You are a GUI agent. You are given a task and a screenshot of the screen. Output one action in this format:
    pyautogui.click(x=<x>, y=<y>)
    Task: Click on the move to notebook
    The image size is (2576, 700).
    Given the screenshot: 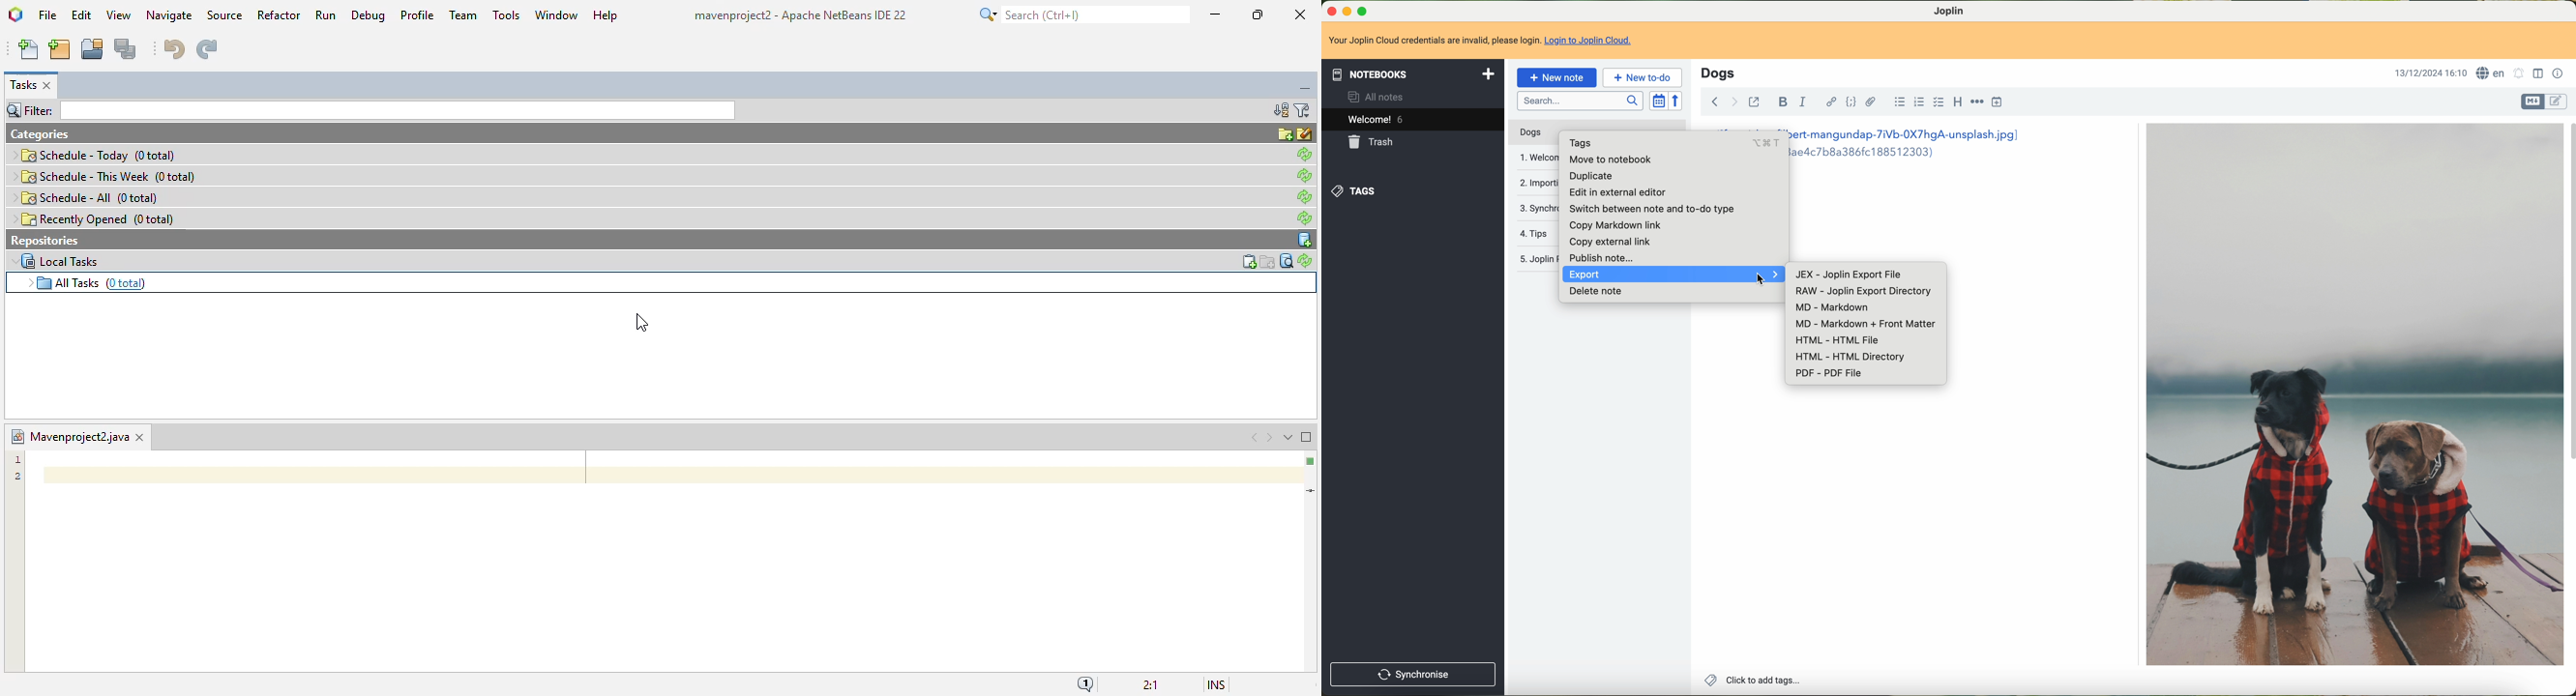 What is the action you would take?
    pyautogui.click(x=1609, y=161)
    